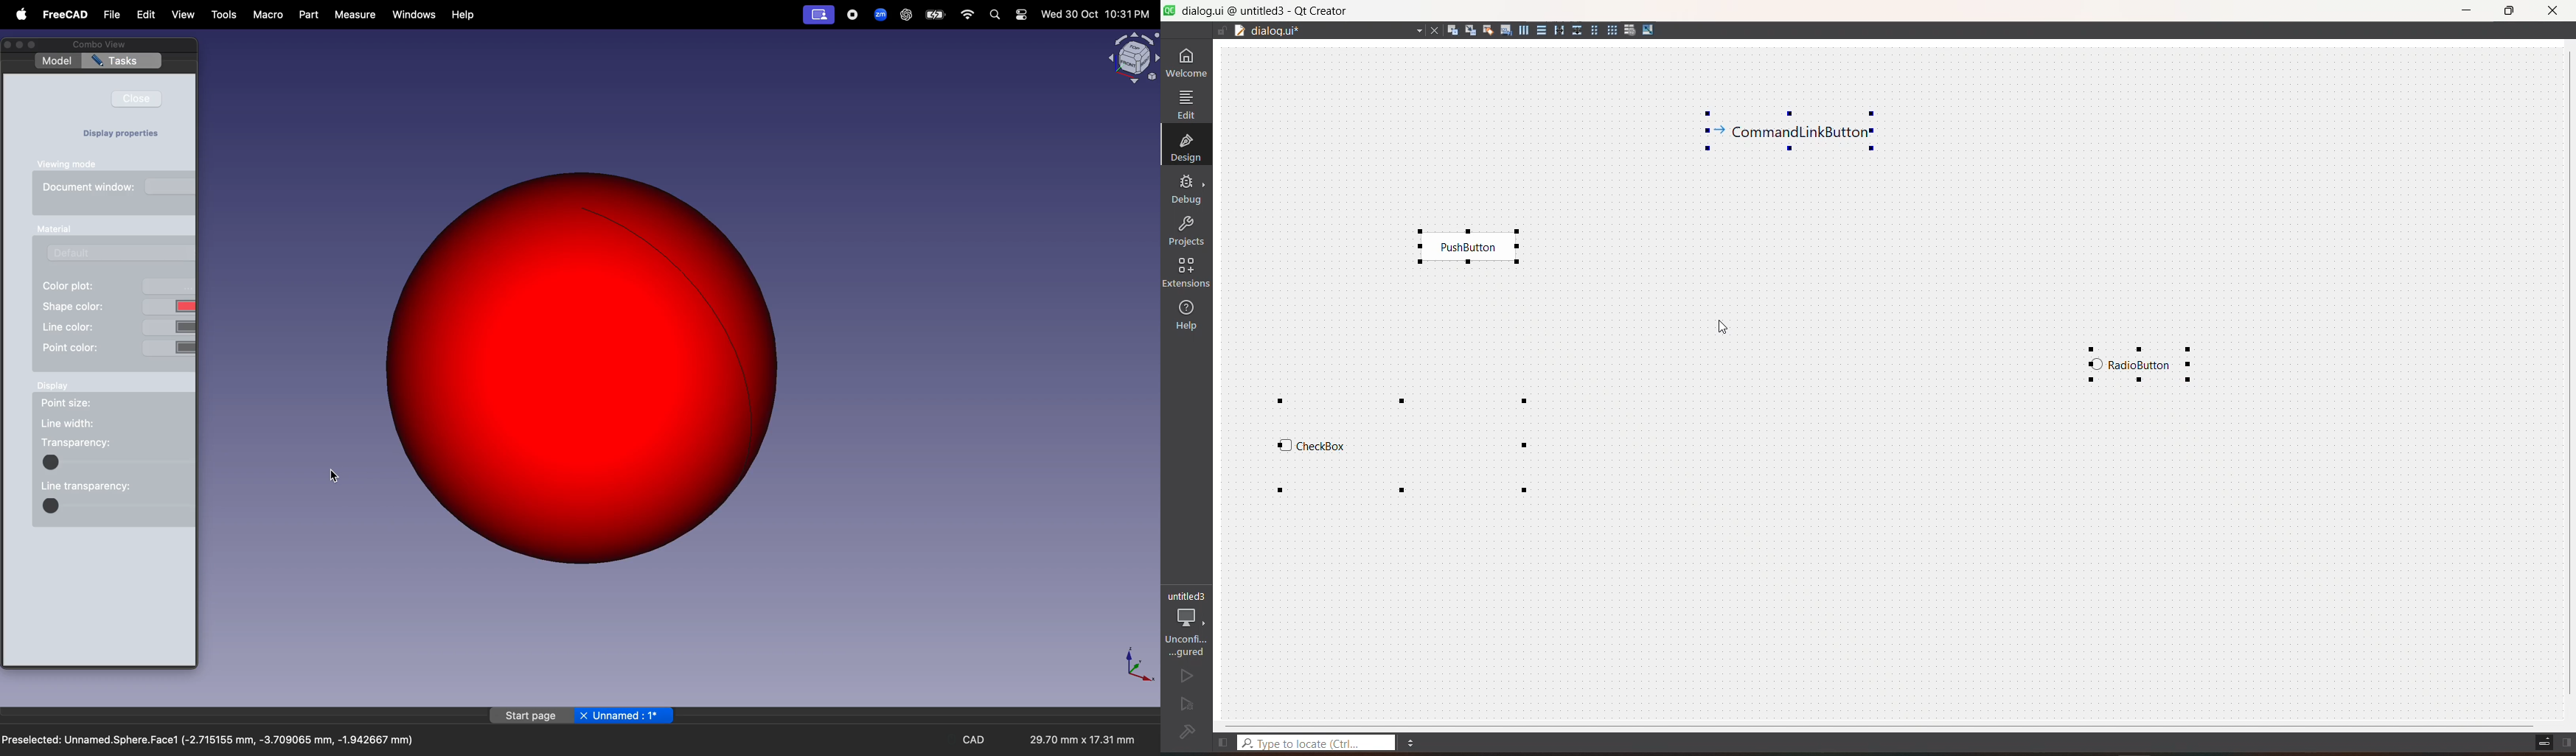  I want to click on Enter full screen, so click(35, 45).